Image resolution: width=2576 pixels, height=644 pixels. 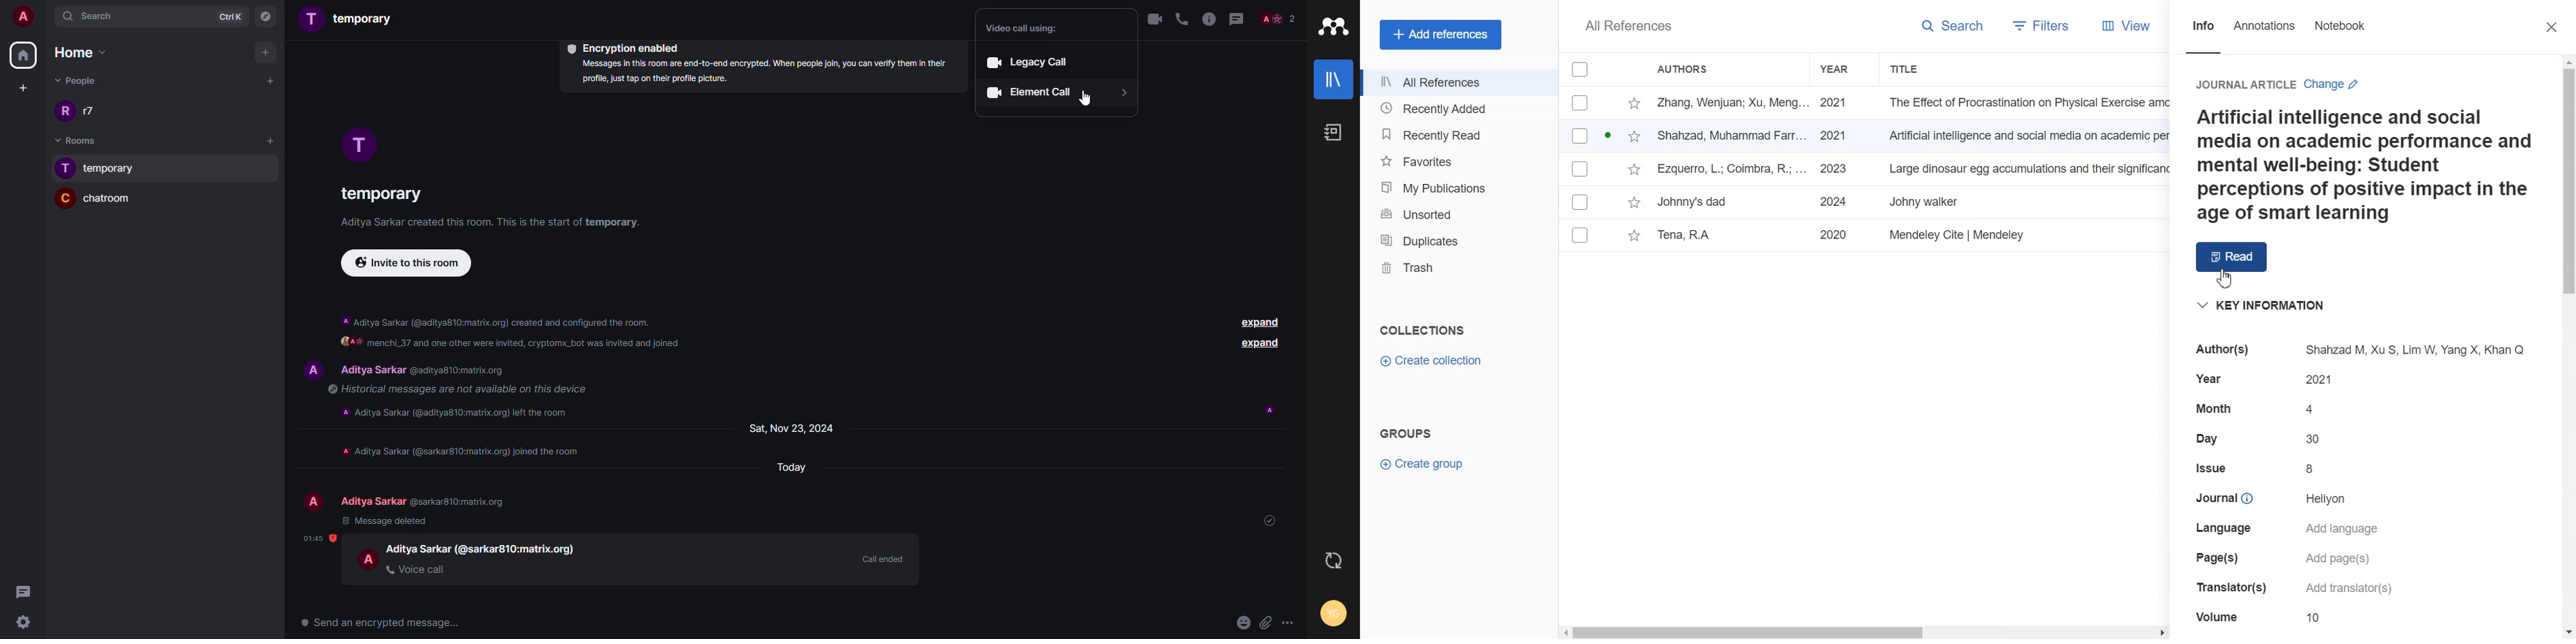 I want to click on Read, so click(x=2233, y=257).